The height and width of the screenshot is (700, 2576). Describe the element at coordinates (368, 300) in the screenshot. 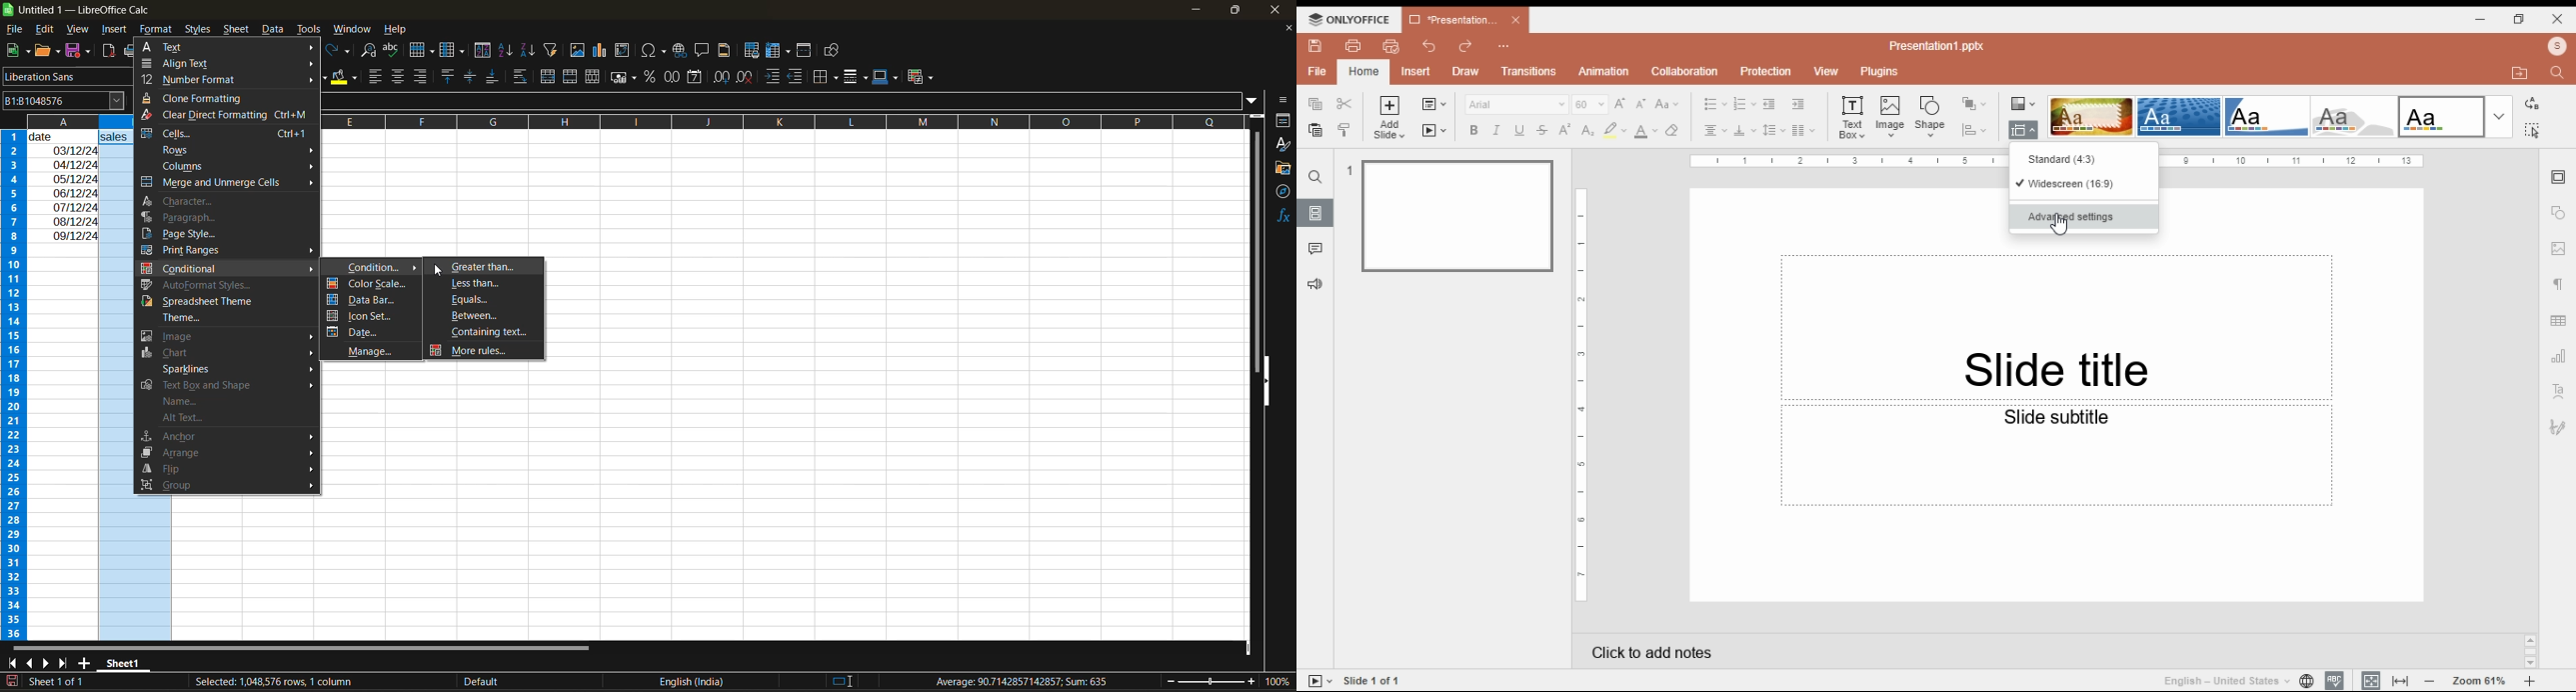

I see `data bar` at that location.